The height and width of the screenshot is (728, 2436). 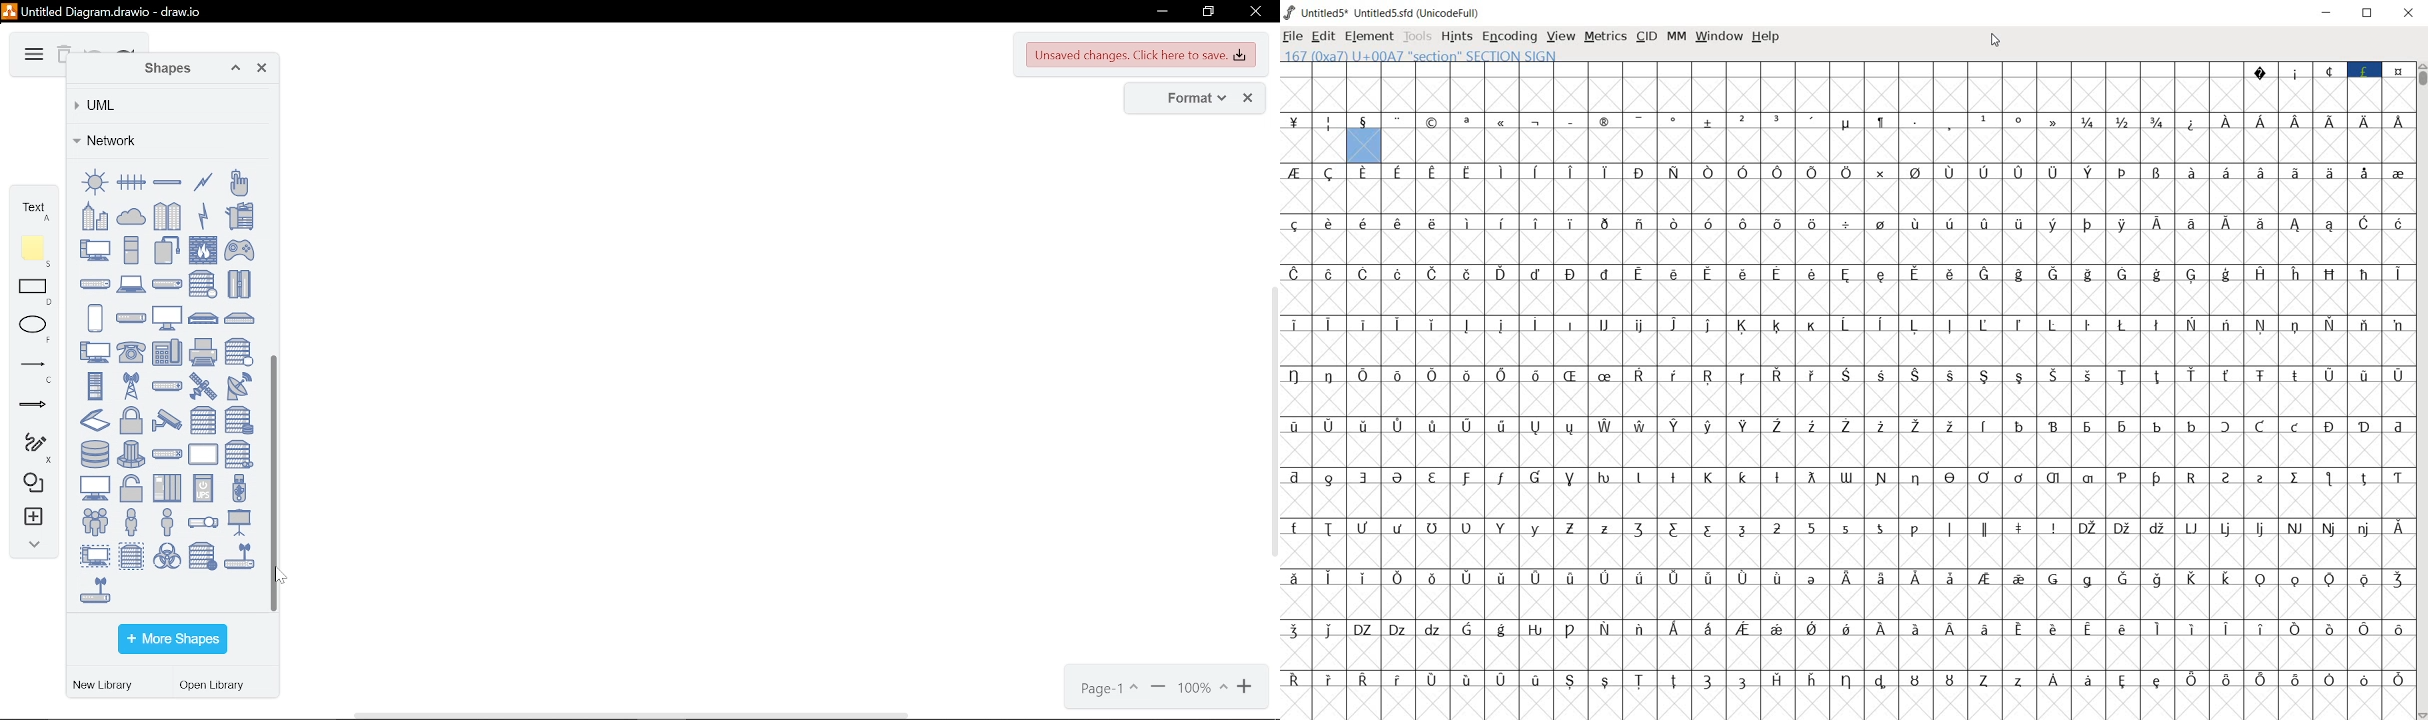 What do you see at coordinates (262, 70) in the screenshot?
I see `close` at bounding box center [262, 70].